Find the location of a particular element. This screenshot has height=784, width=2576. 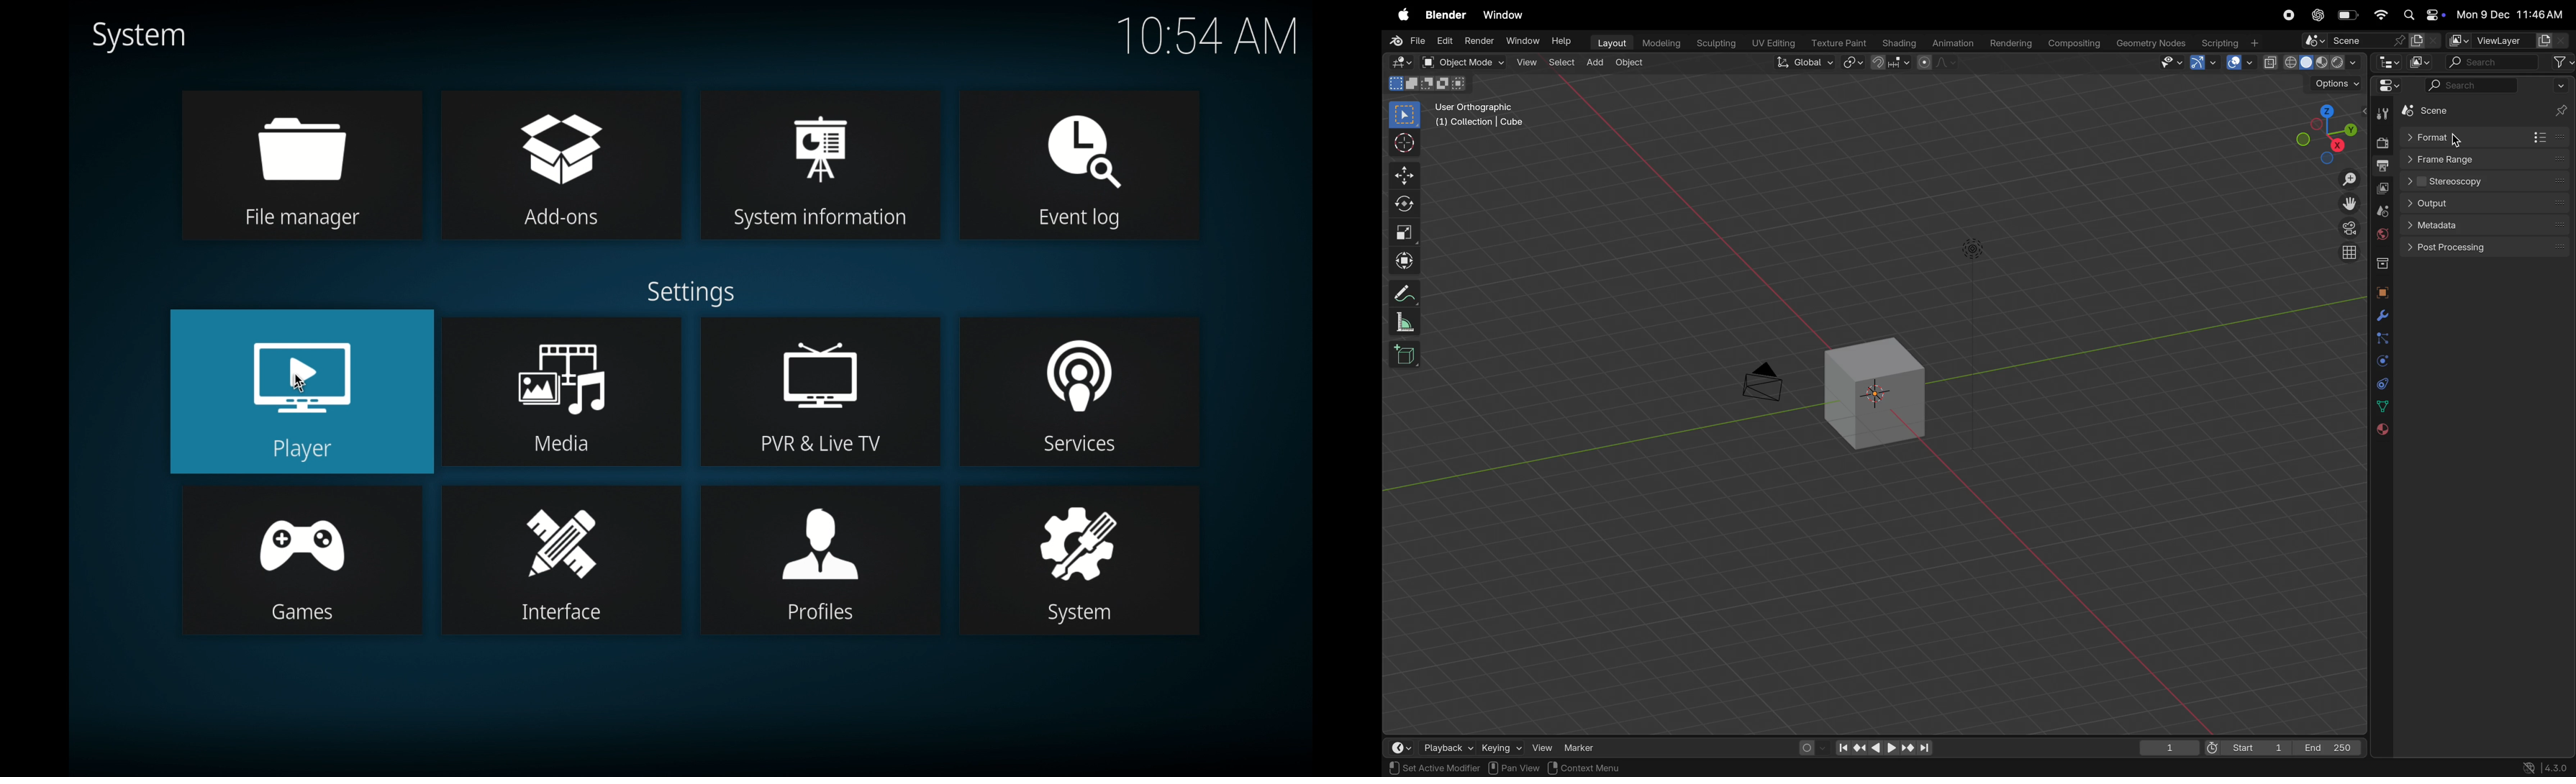

Rendering is located at coordinates (2014, 41).